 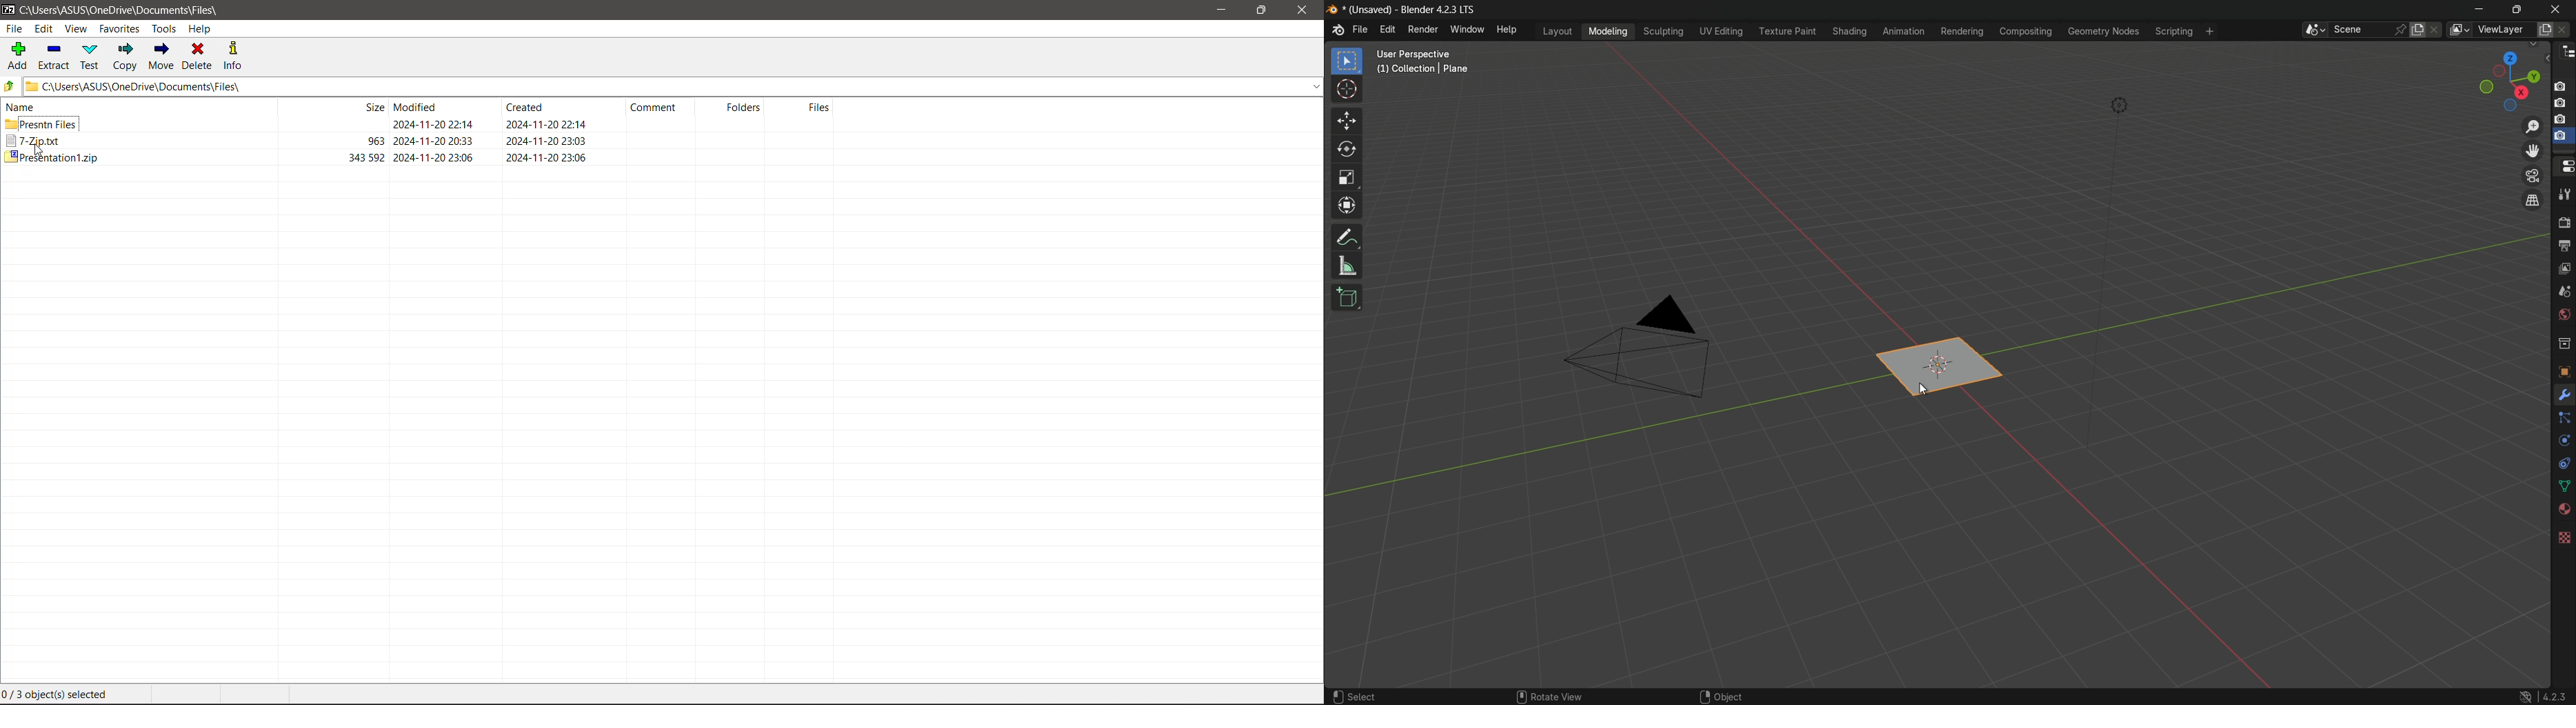 What do you see at coordinates (1303, 10) in the screenshot?
I see `Close` at bounding box center [1303, 10].